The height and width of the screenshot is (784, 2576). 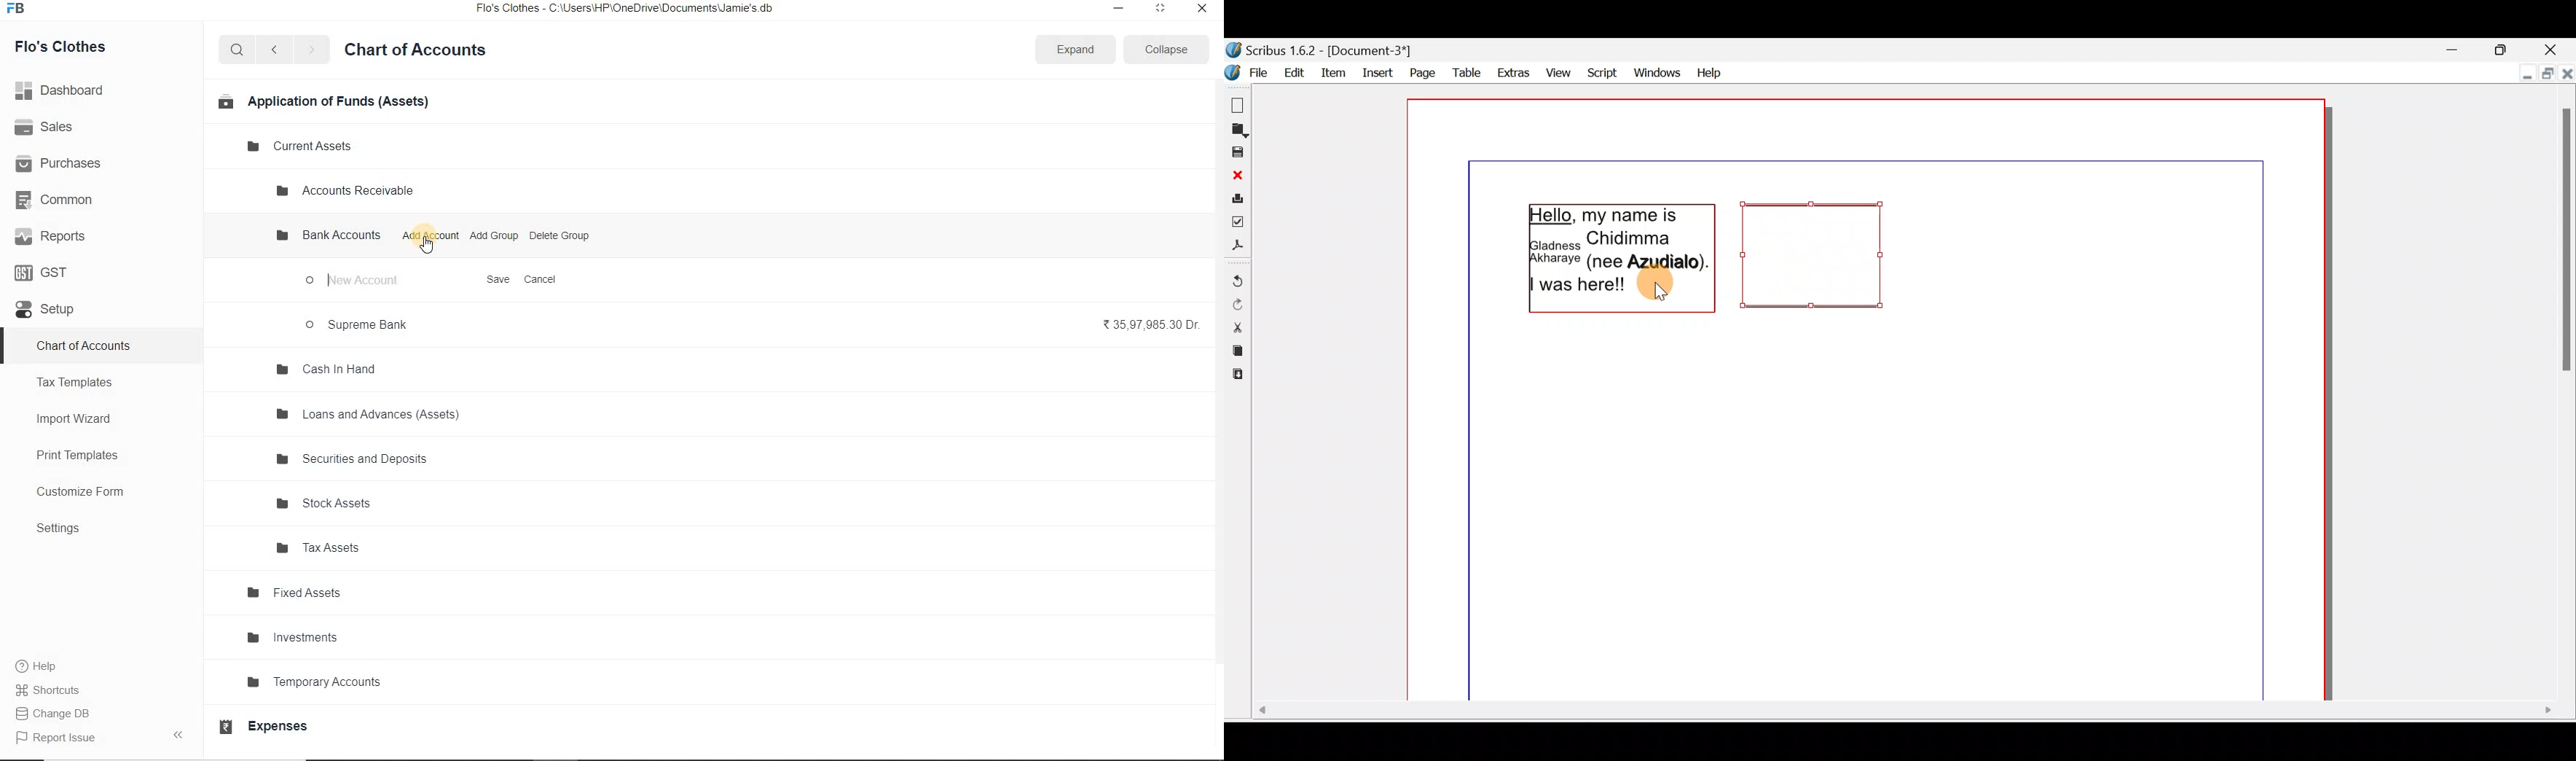 What do you see at coordinates (19, 10) in the screenshot?
I see `Frappe Books logo` at bounding box center [19, 10].